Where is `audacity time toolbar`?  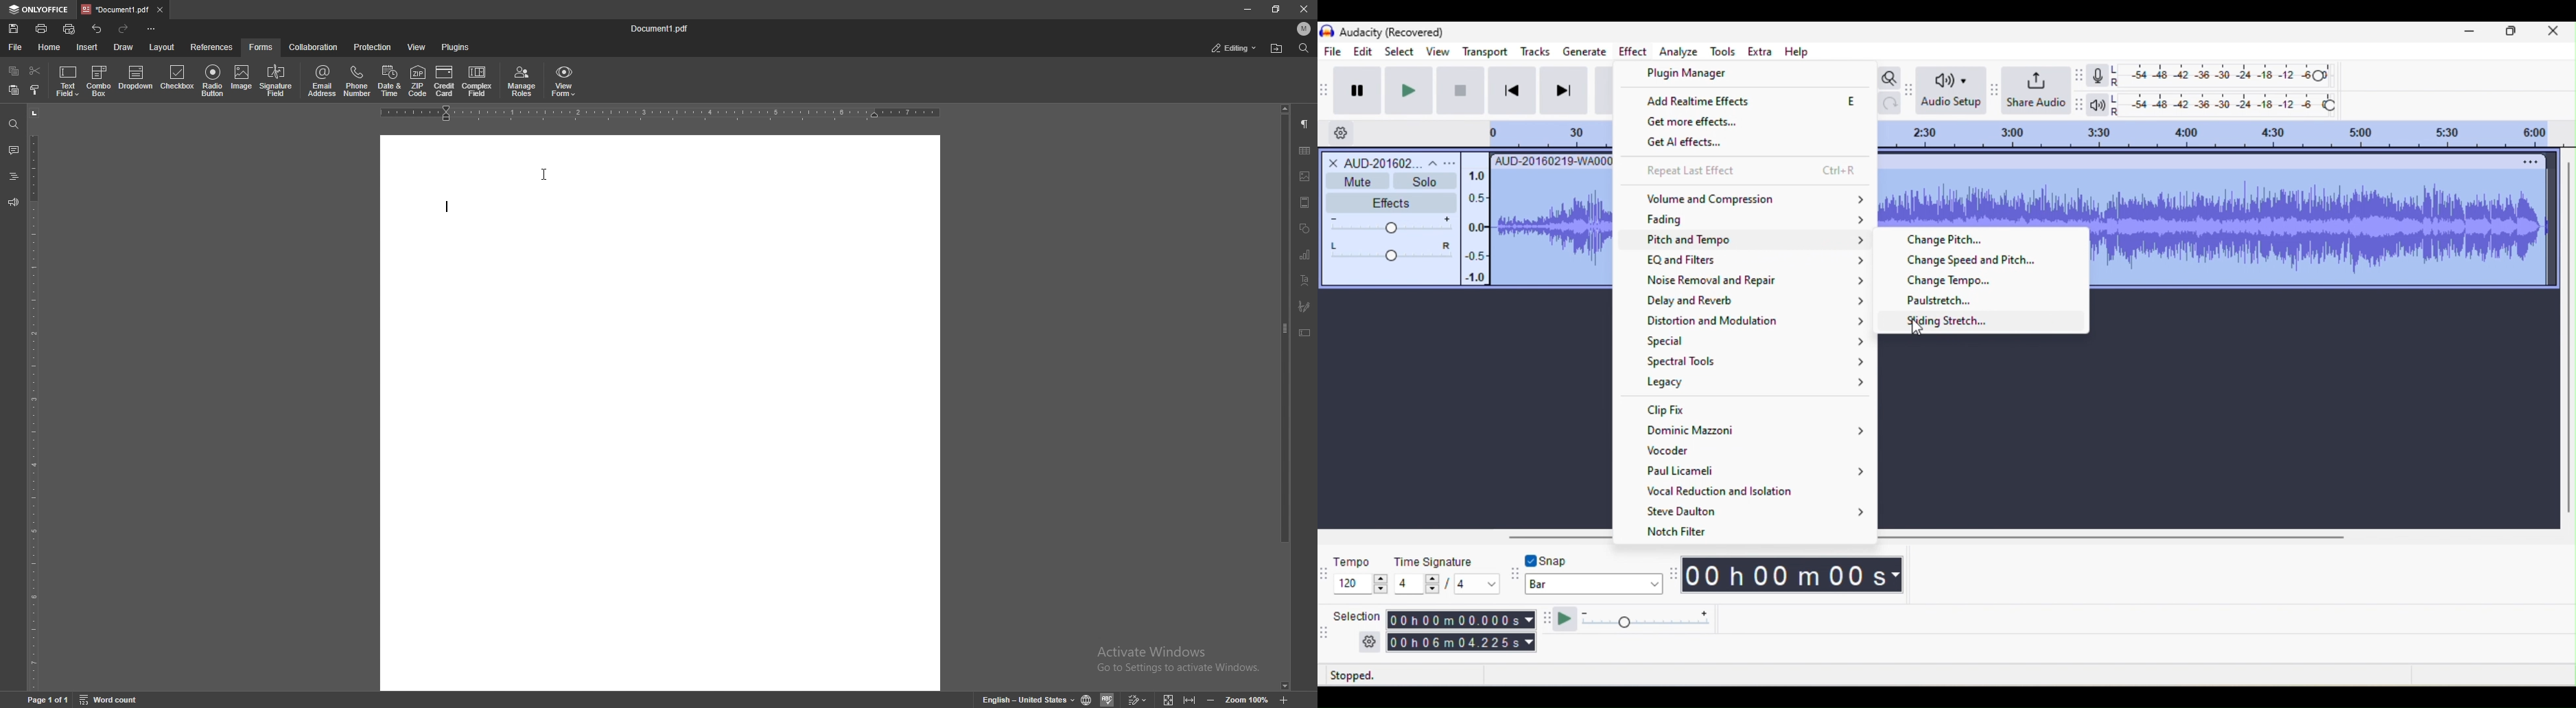
audacity time toolbar is located at coordinates (1673, 574).